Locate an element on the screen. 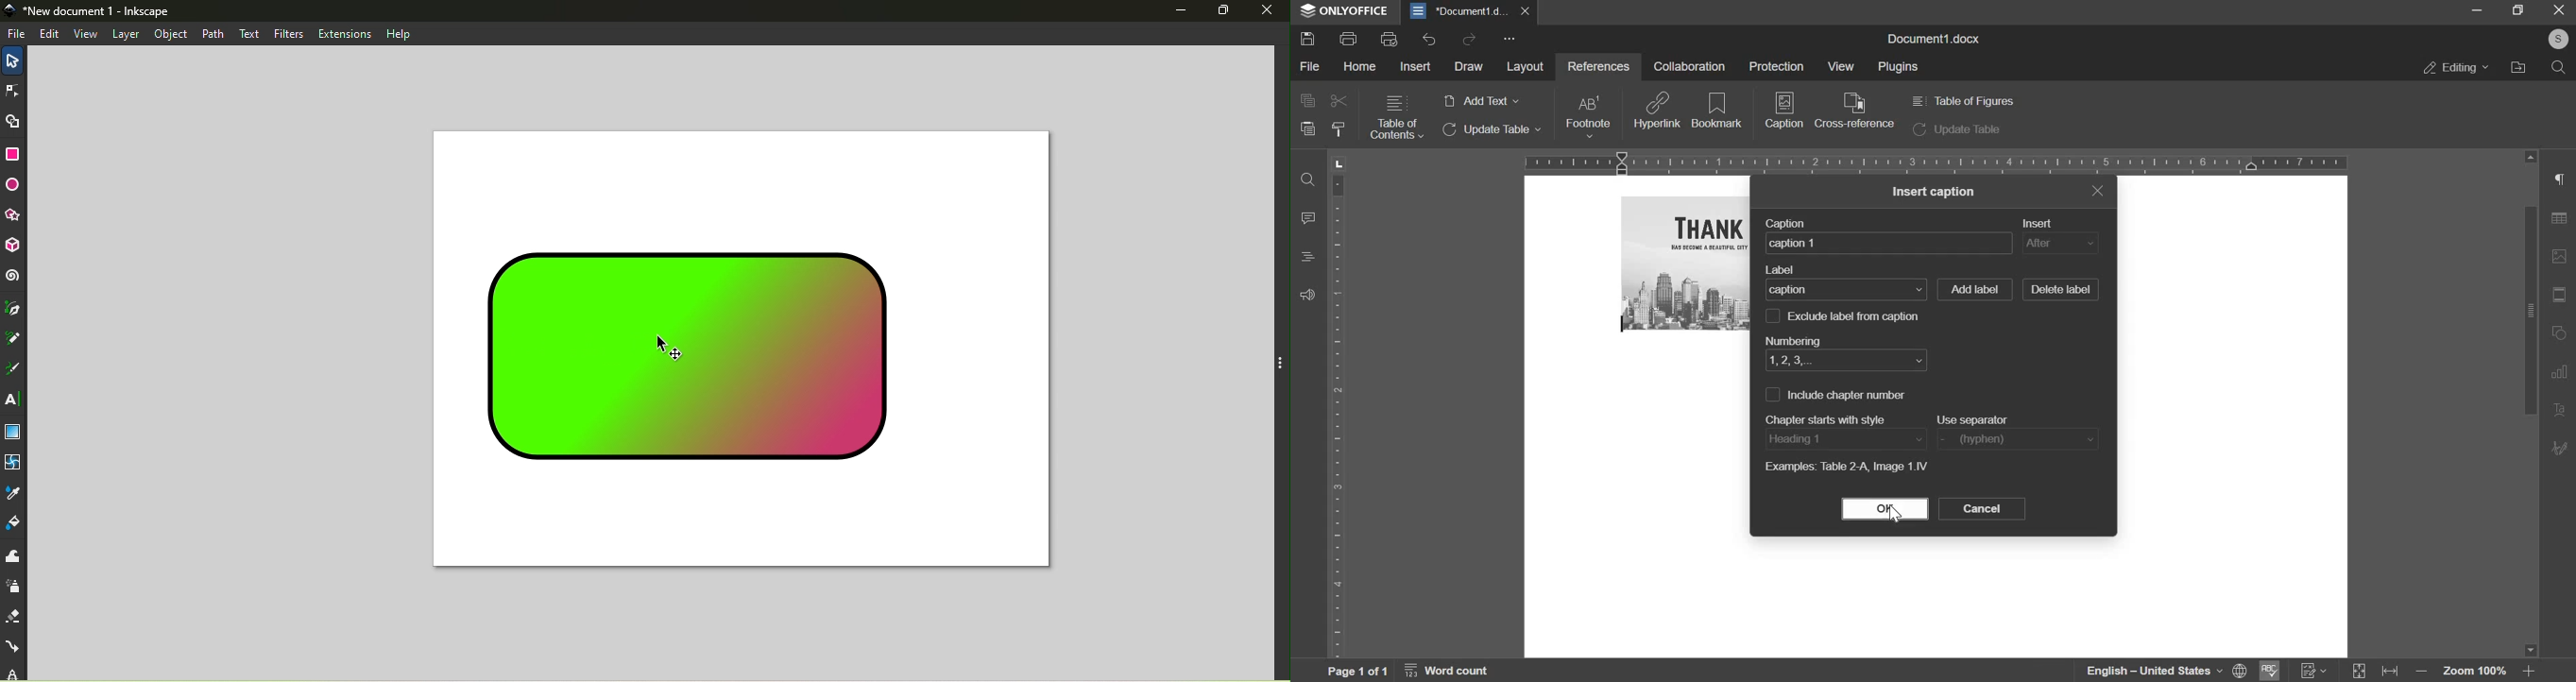  image is located at coordinates (1687, 263).